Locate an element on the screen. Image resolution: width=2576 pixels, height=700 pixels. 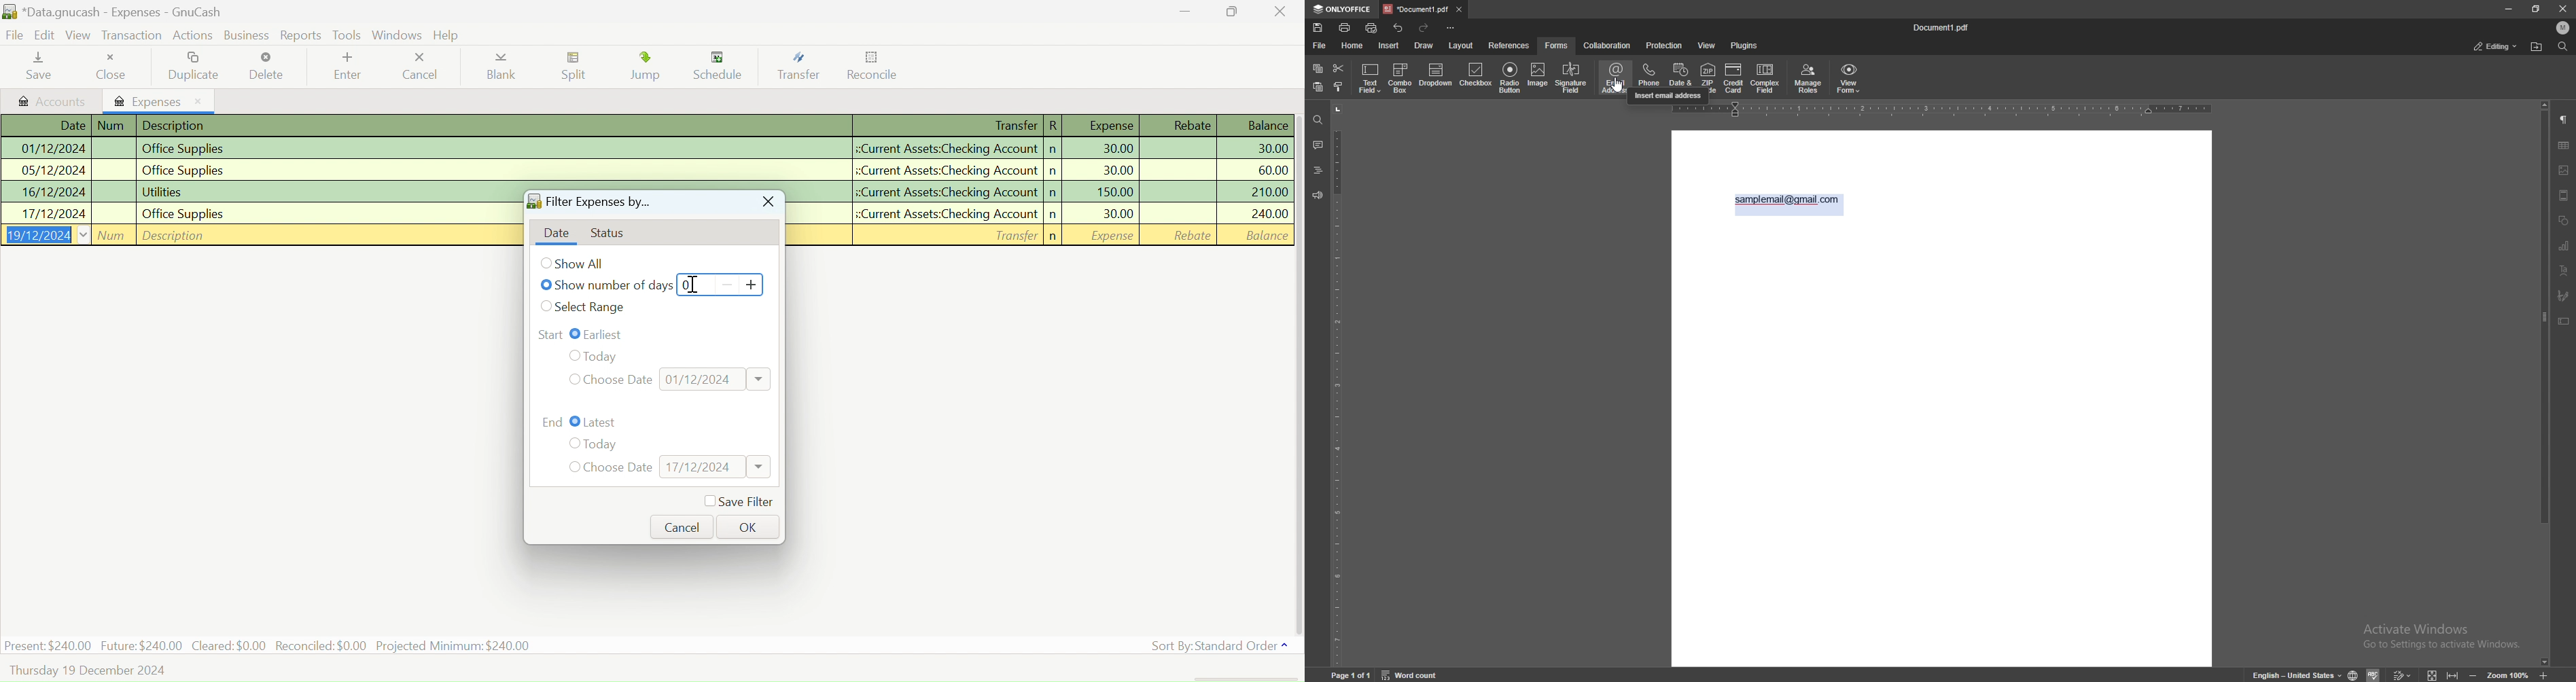
Show All is located at coordinates (584, 264).